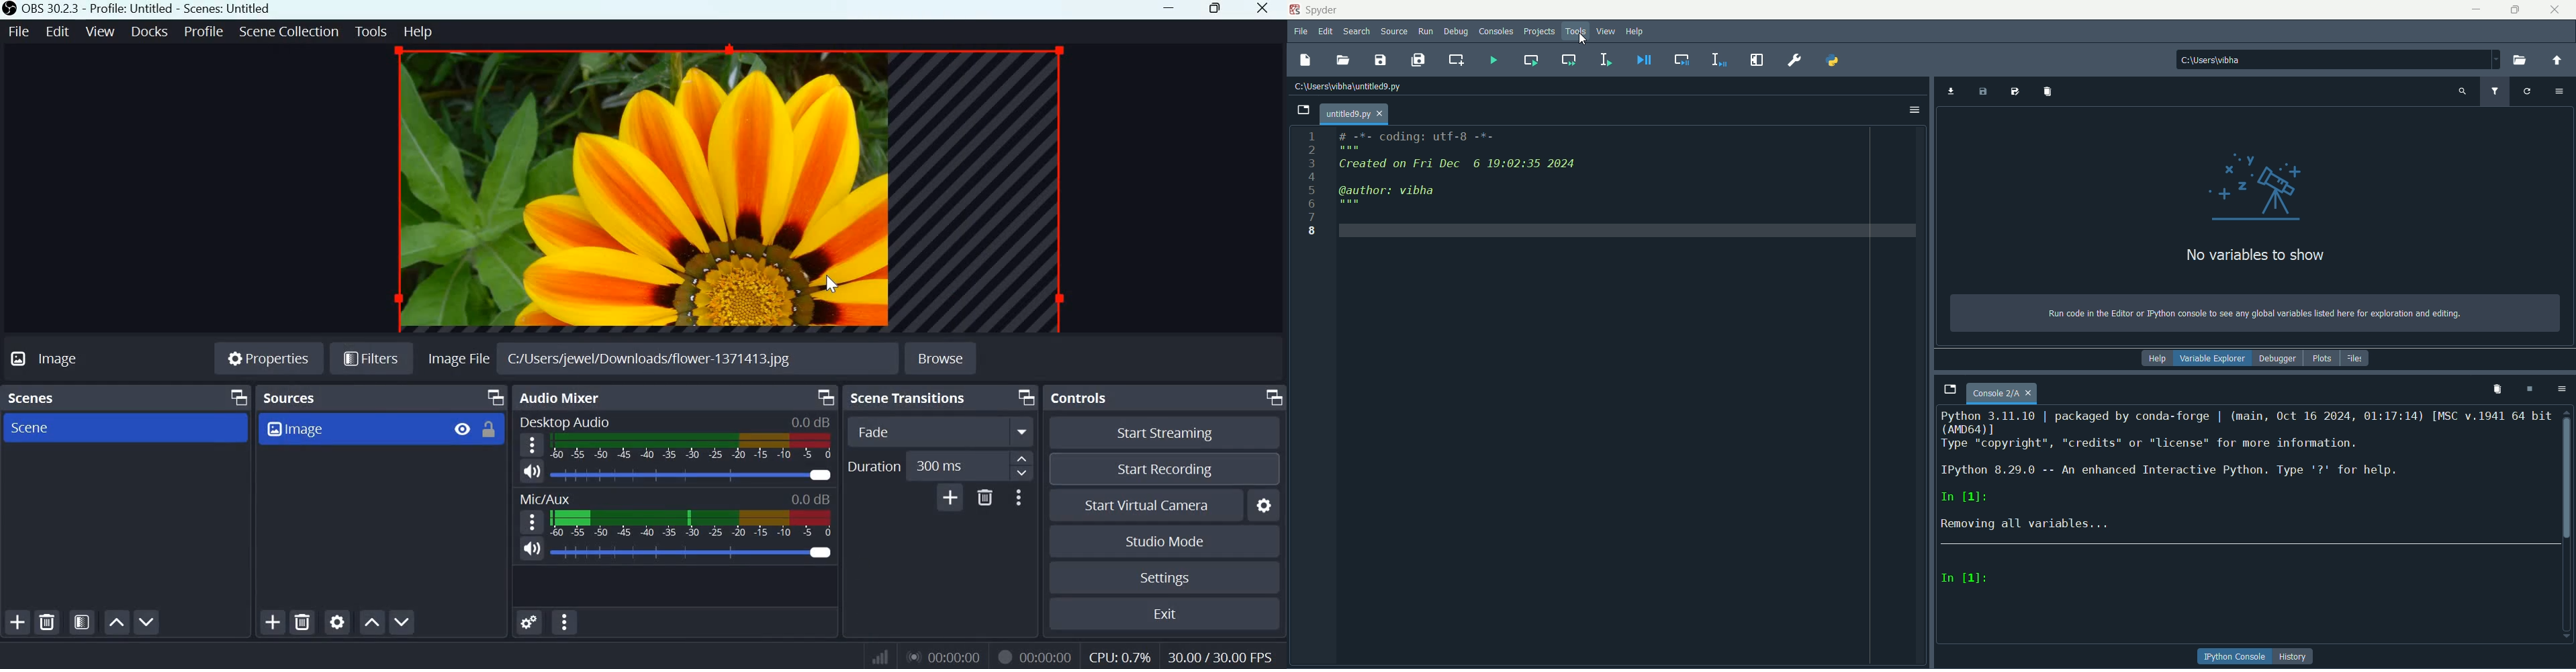 This screenshot has height=672, width=2576. I want to click on search, so click(1356, 33).